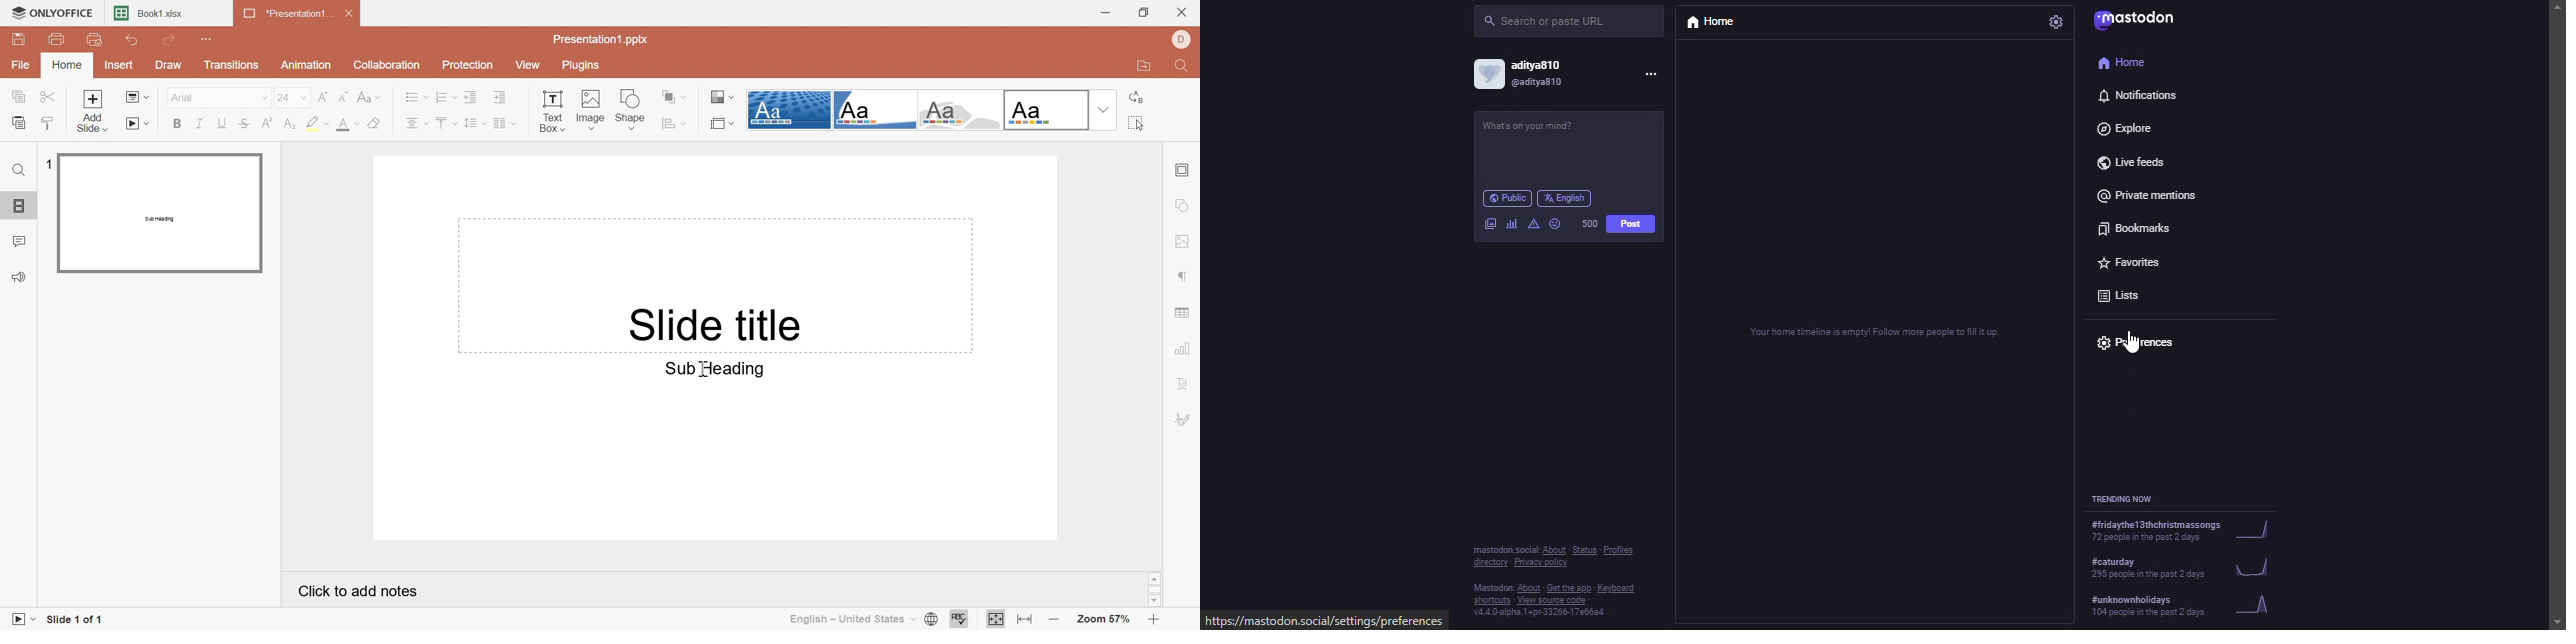 This screenshot has height=644, width=2576. Describe the element at coordinates (1529, 75) in the screenshot. I see `account` at that location.